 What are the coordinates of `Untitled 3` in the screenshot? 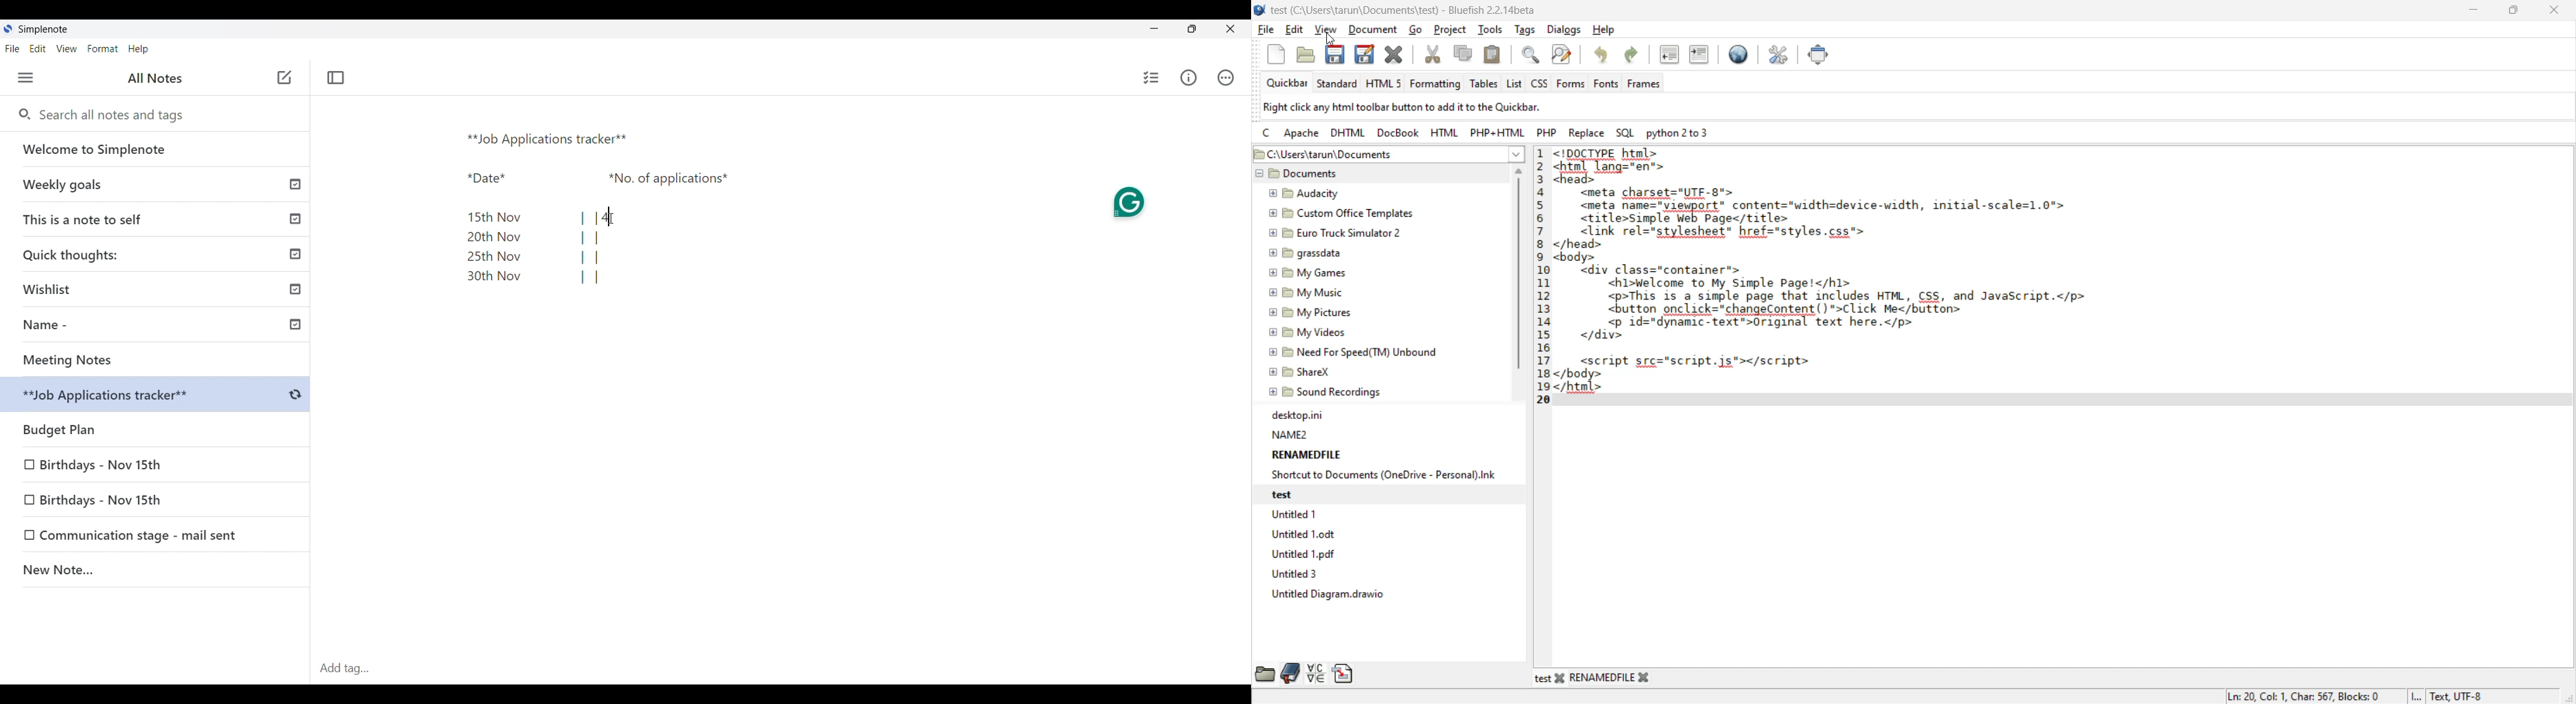 It's located at (1292, 574).